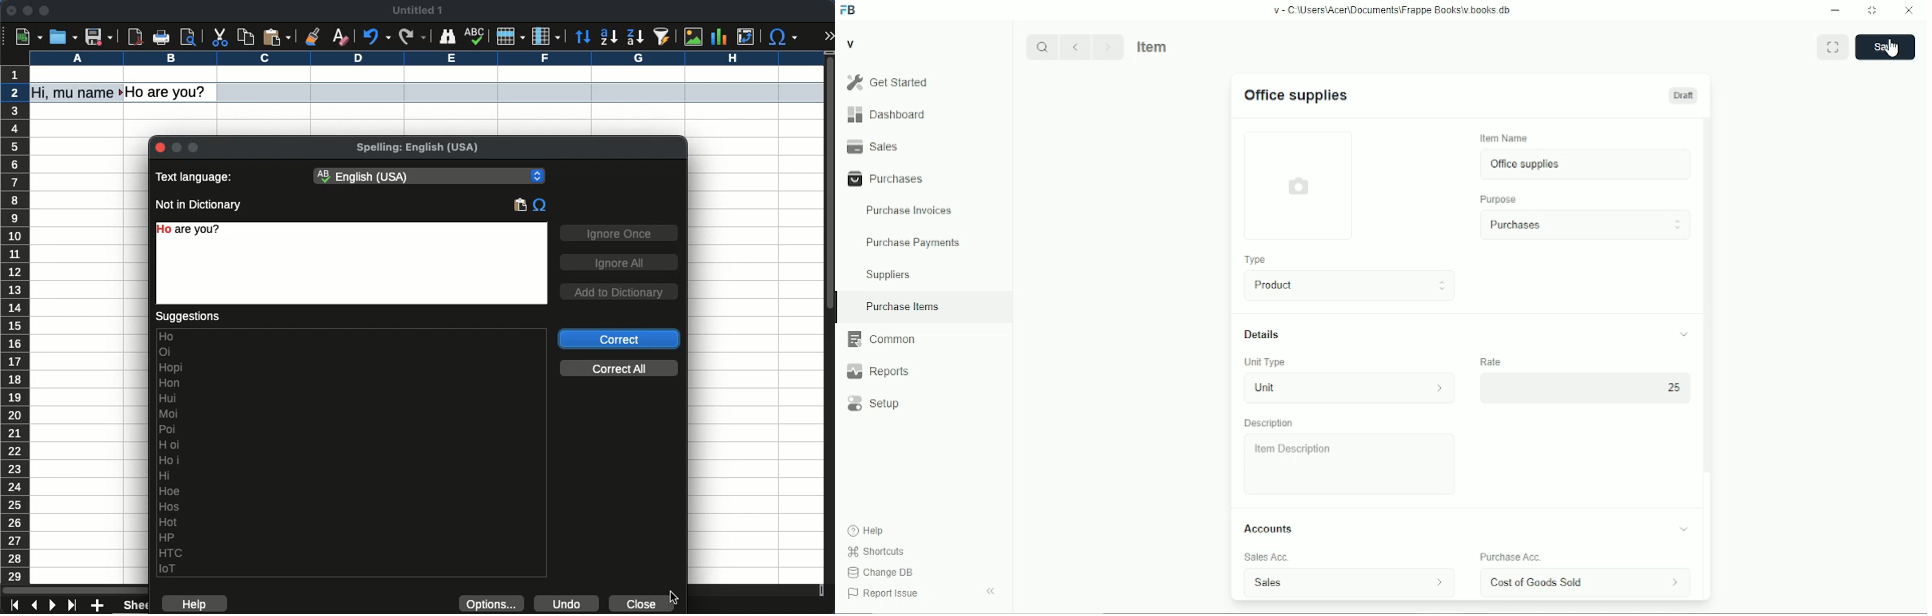  Describe the element at coordinates (540, 206) in the screenshot. I see `special characters` at that location.